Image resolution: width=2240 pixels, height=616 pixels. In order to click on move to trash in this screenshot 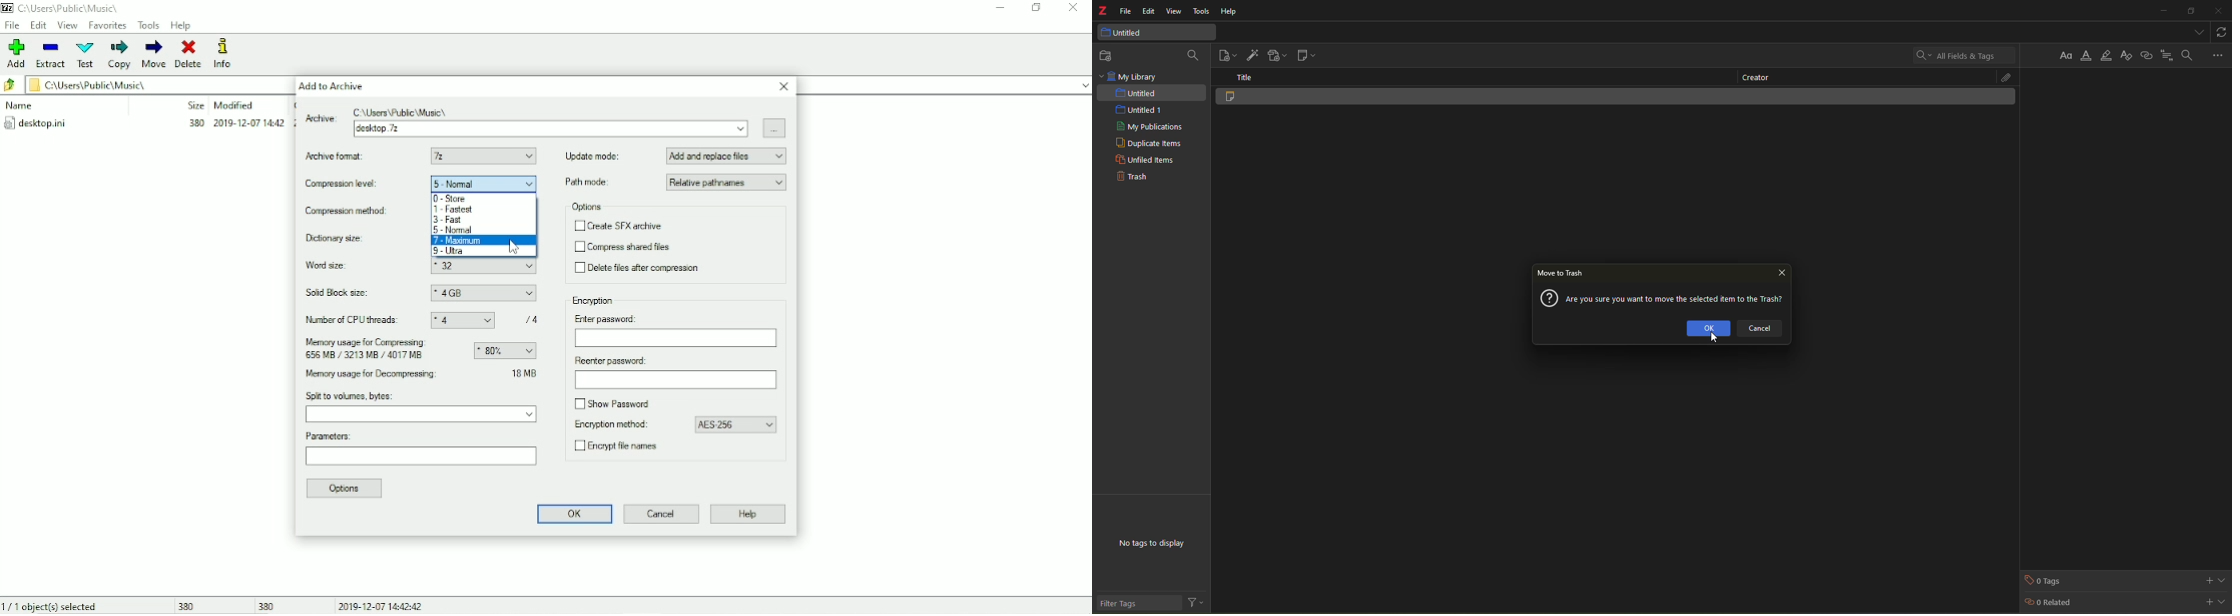, I will do `click(1562, 274)`.